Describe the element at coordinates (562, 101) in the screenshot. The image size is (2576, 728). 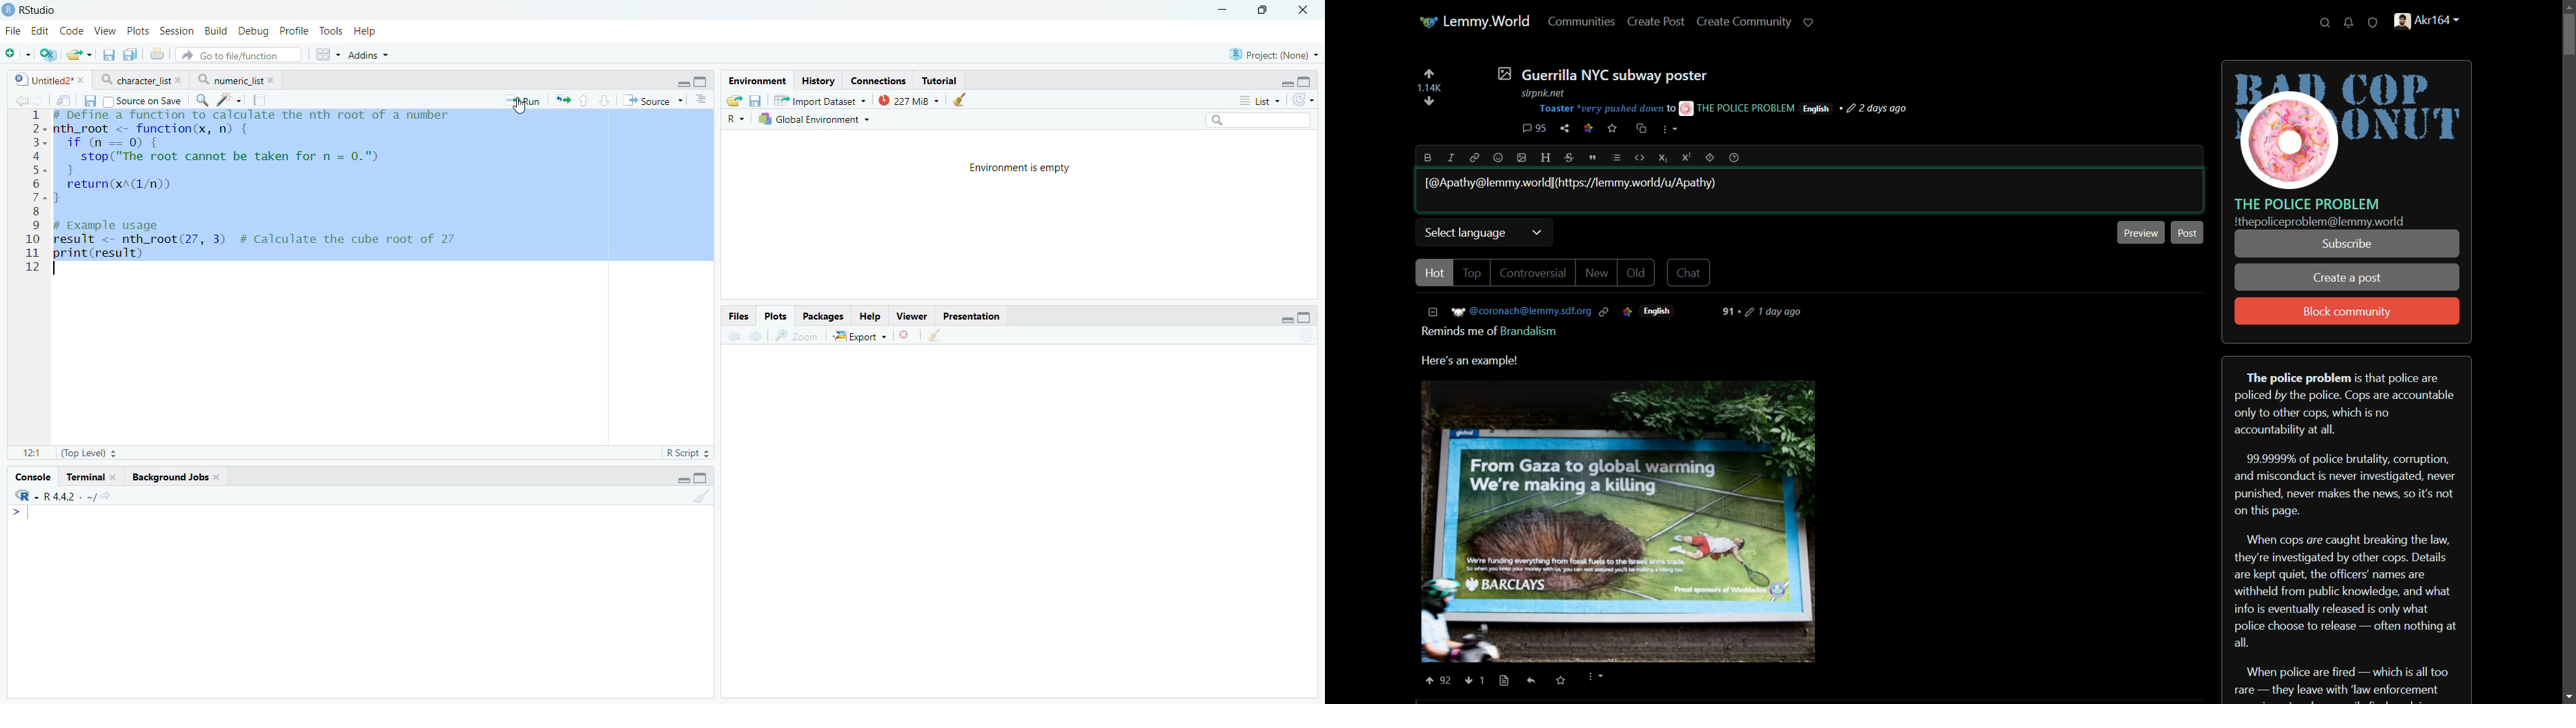
I see `Re-run previous code section` at that location.